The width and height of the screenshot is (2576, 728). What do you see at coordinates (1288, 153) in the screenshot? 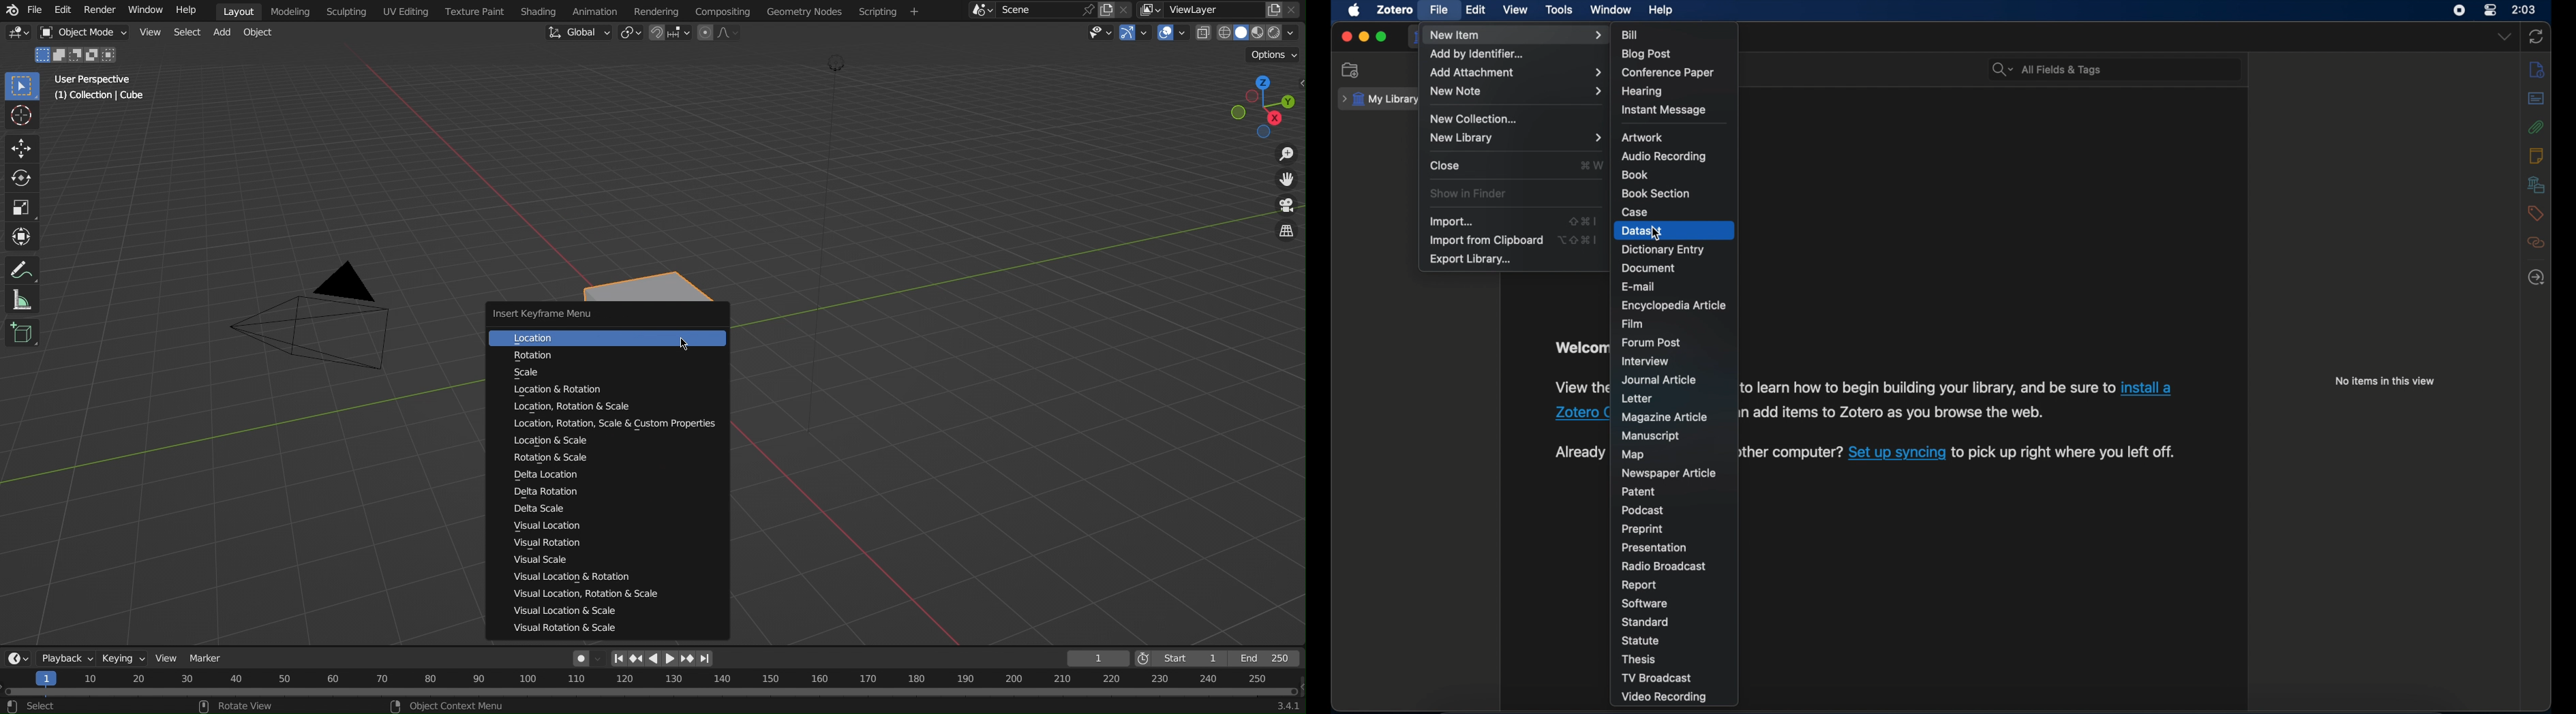
I see `Zoom ` at bounding box center [1288, 153].